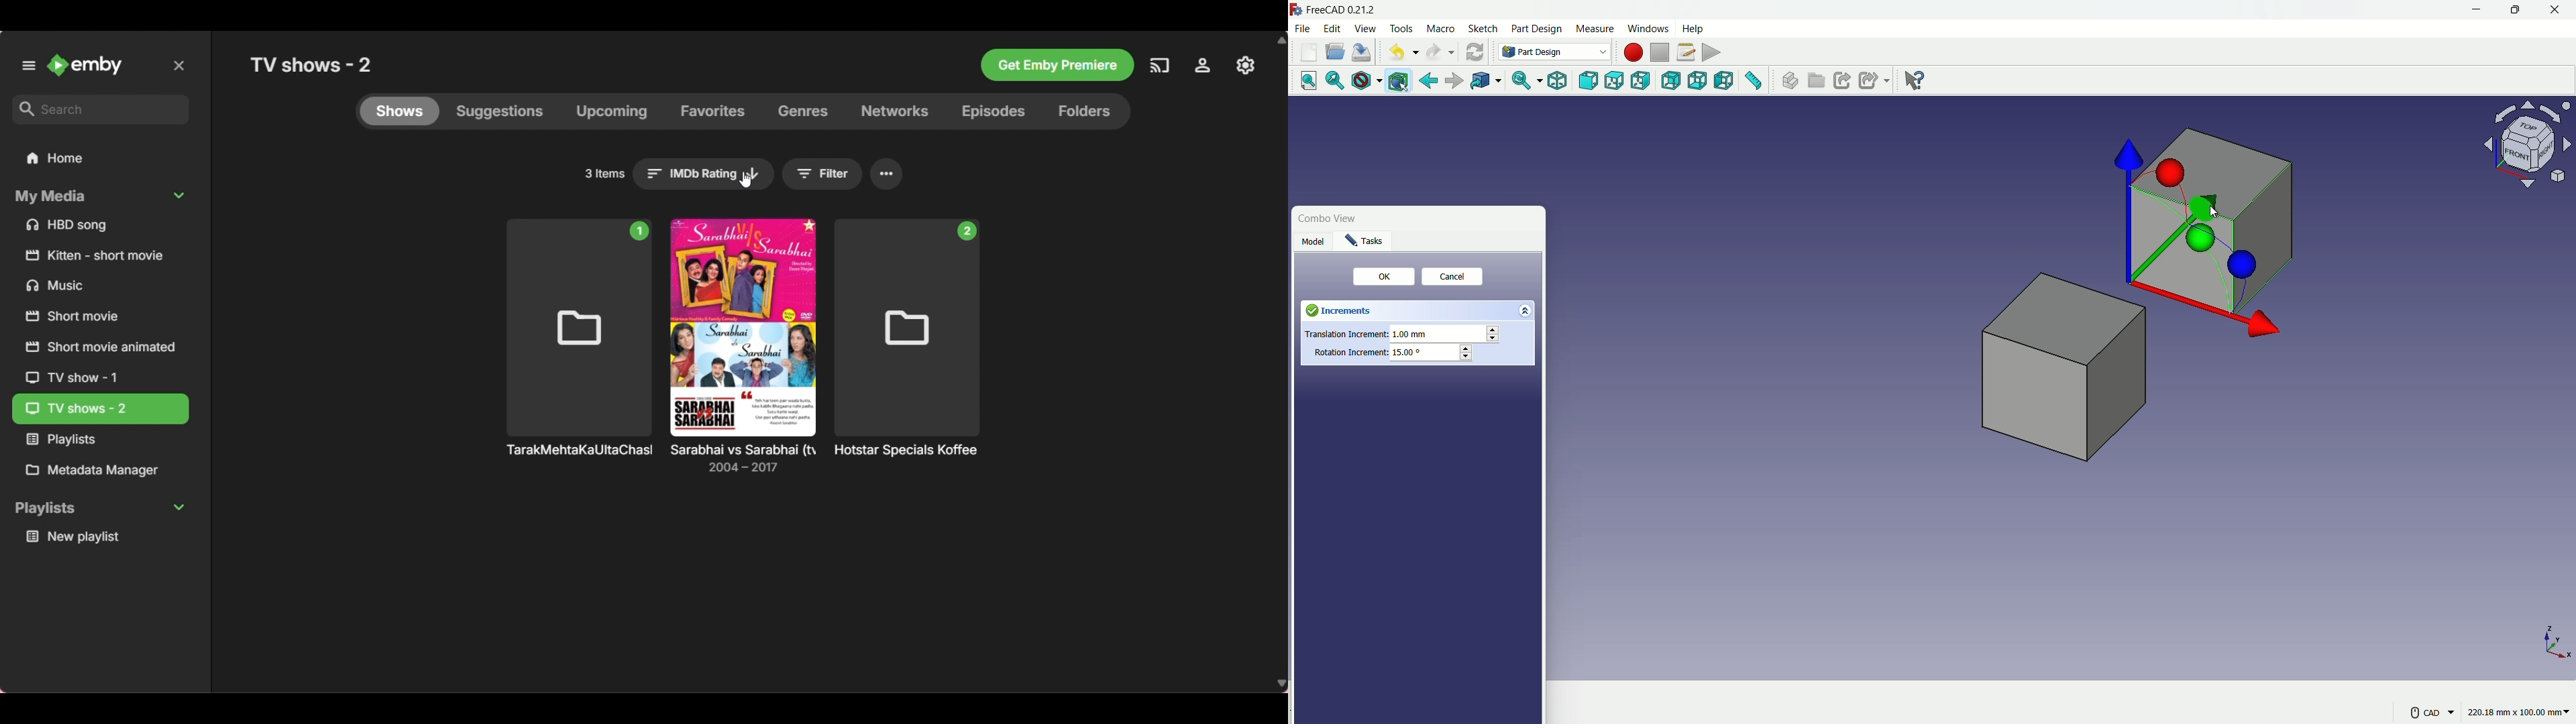 Image resolution: width=2576 pixels, height=728 pixels. What do you see at coordinates (85, 64) in the screenshot?
I see `Go to home` at bounding box center [85, 64].